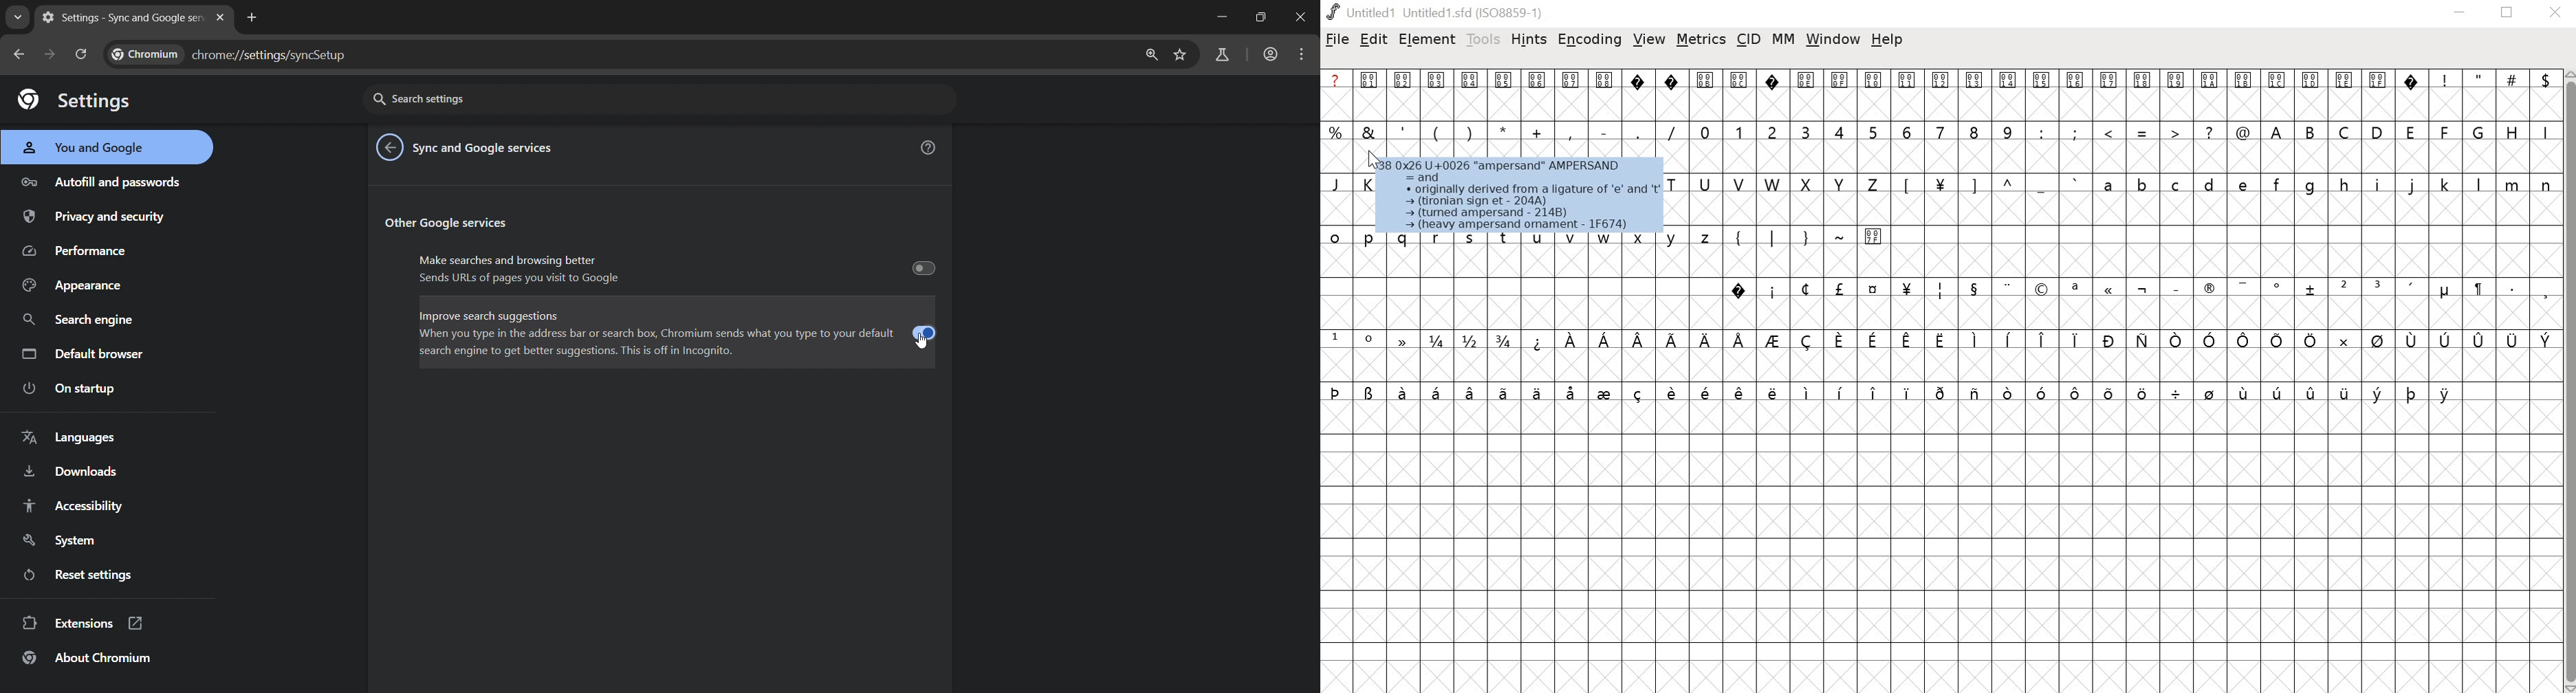  What do you see at coordinates (1773, 392) in the screenshot?
I see `symbol` at bounding box center [1773, 392].